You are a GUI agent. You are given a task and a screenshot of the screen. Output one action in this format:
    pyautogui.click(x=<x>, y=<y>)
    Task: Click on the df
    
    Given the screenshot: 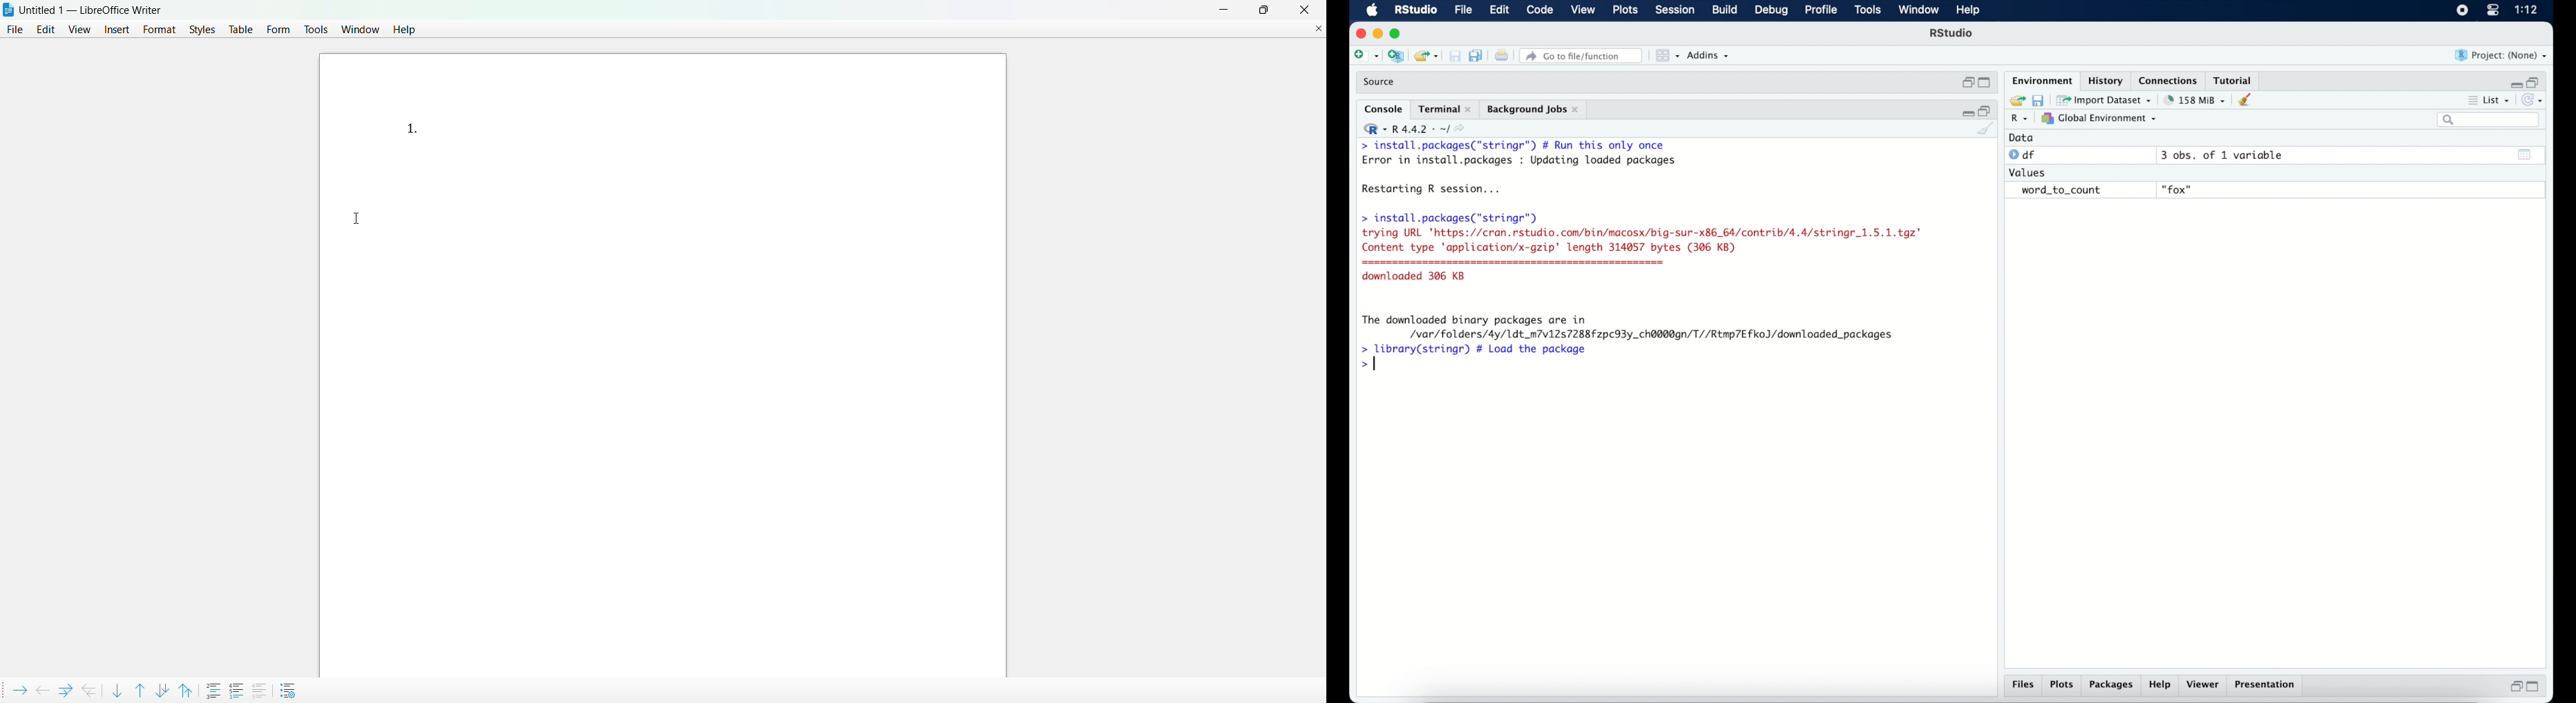 What is the action you would take?
    pyautogui.click(x=2024, y=155)
    